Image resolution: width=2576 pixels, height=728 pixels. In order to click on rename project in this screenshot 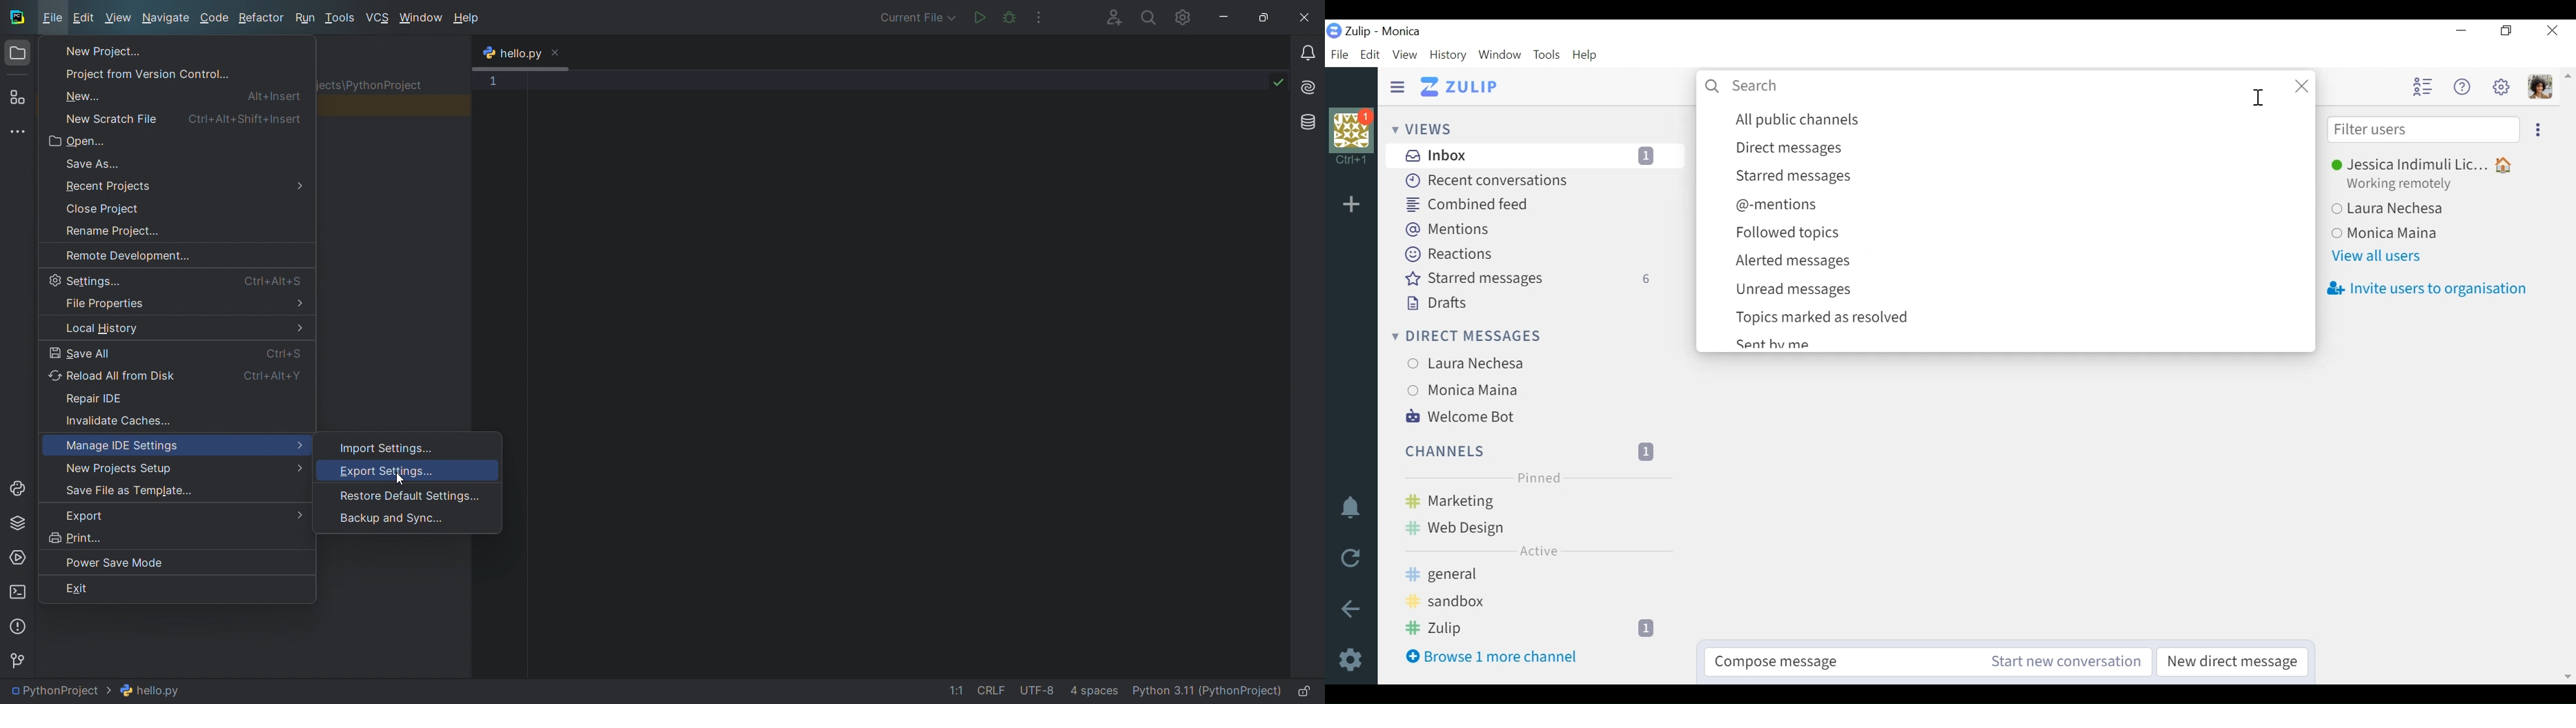, I will do `click(177, 228)`.